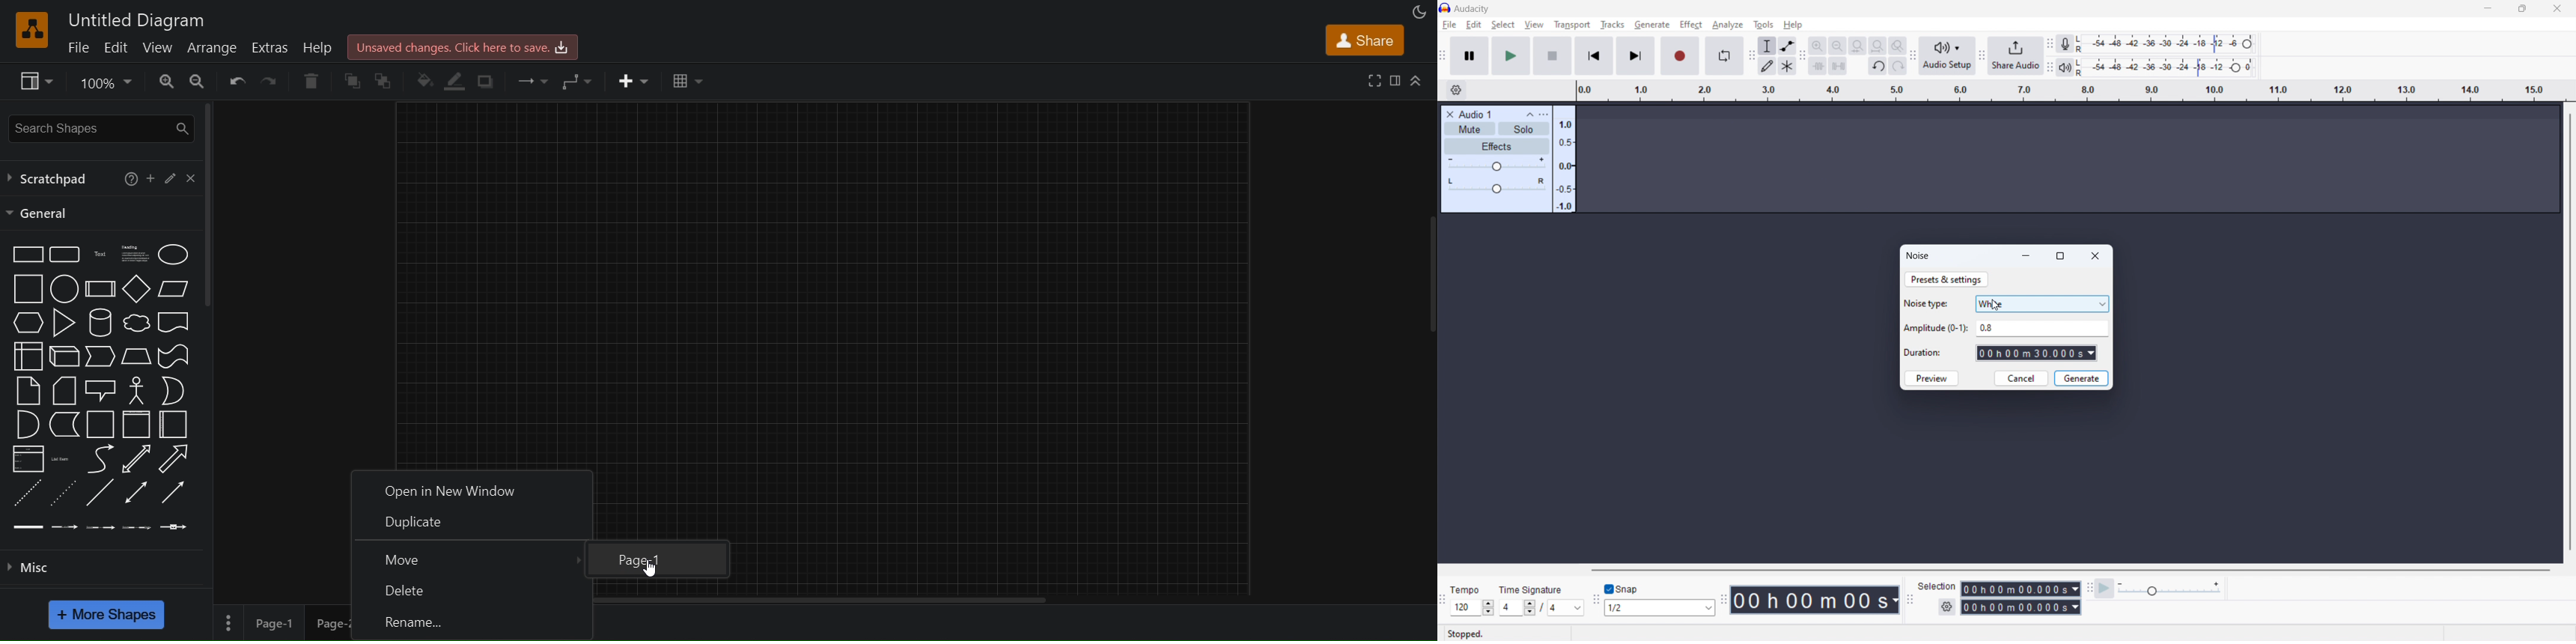 The height and width of the screenshot is (644, 2576). What do you see at coordinates (469, 556) in the screenshot?
I see `move` at bounding box center [469, 556].